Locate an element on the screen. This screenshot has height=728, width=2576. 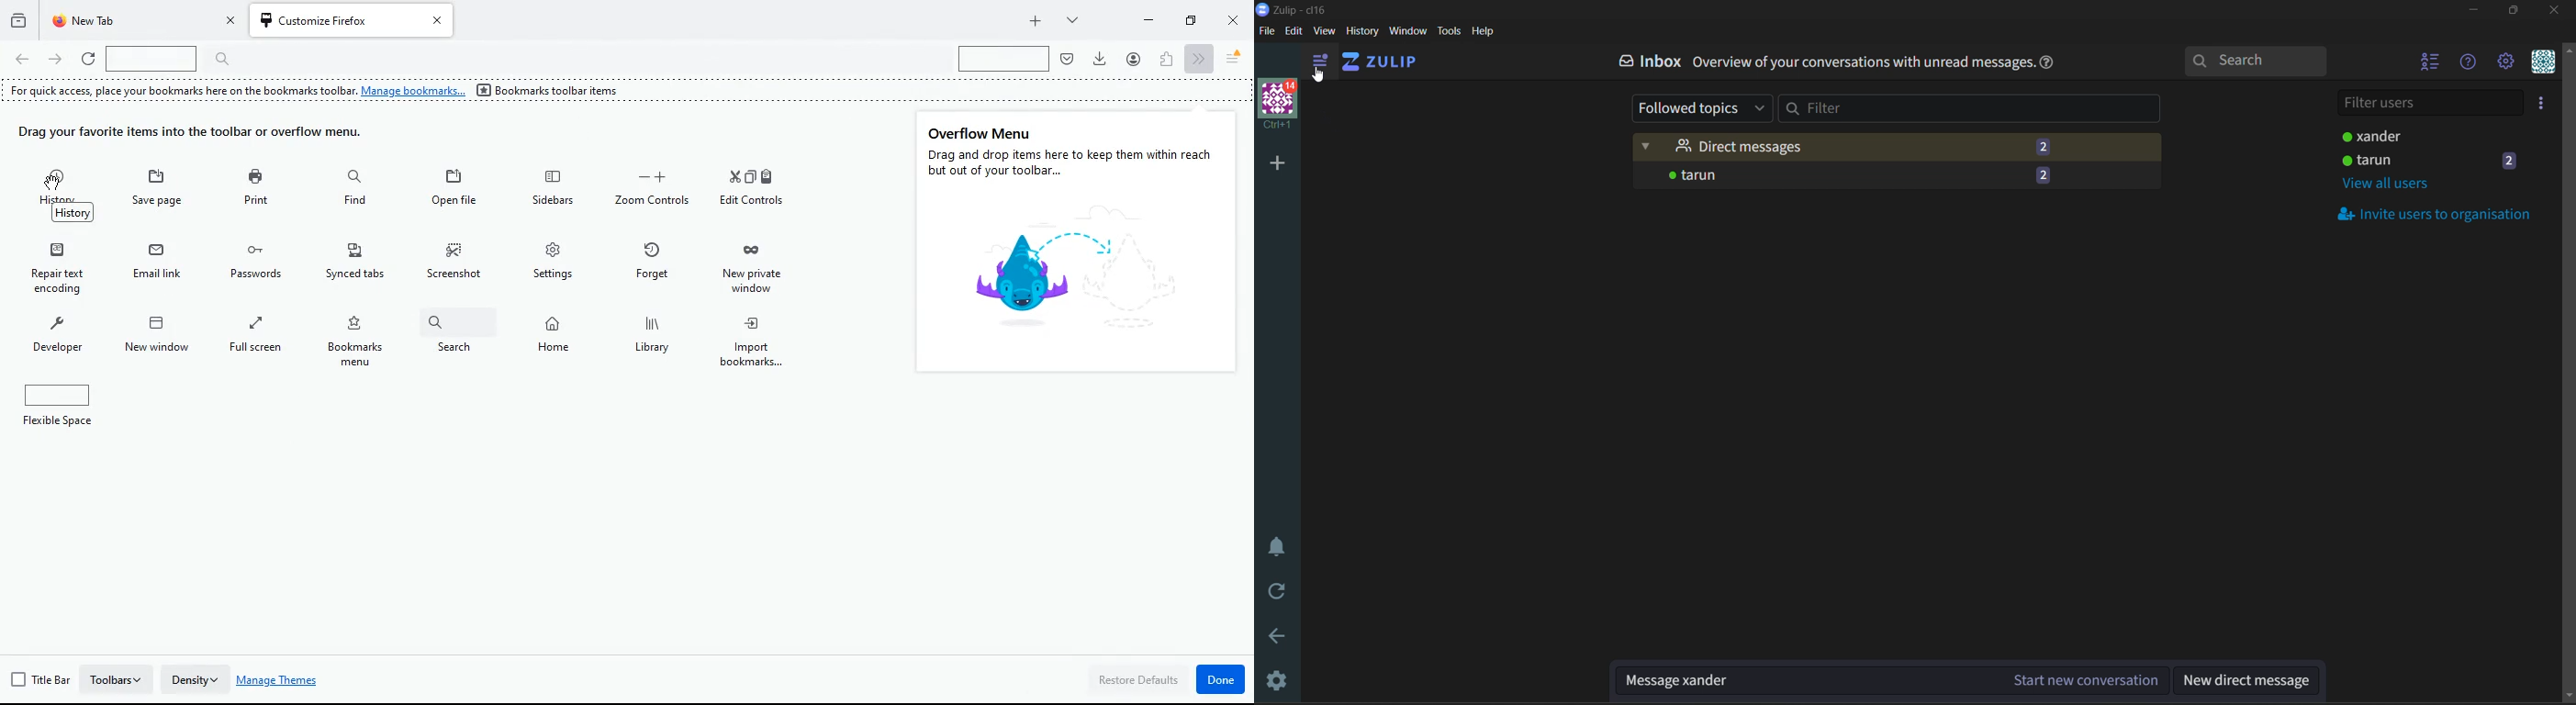
symbol is located at coordinates (1051, 271).